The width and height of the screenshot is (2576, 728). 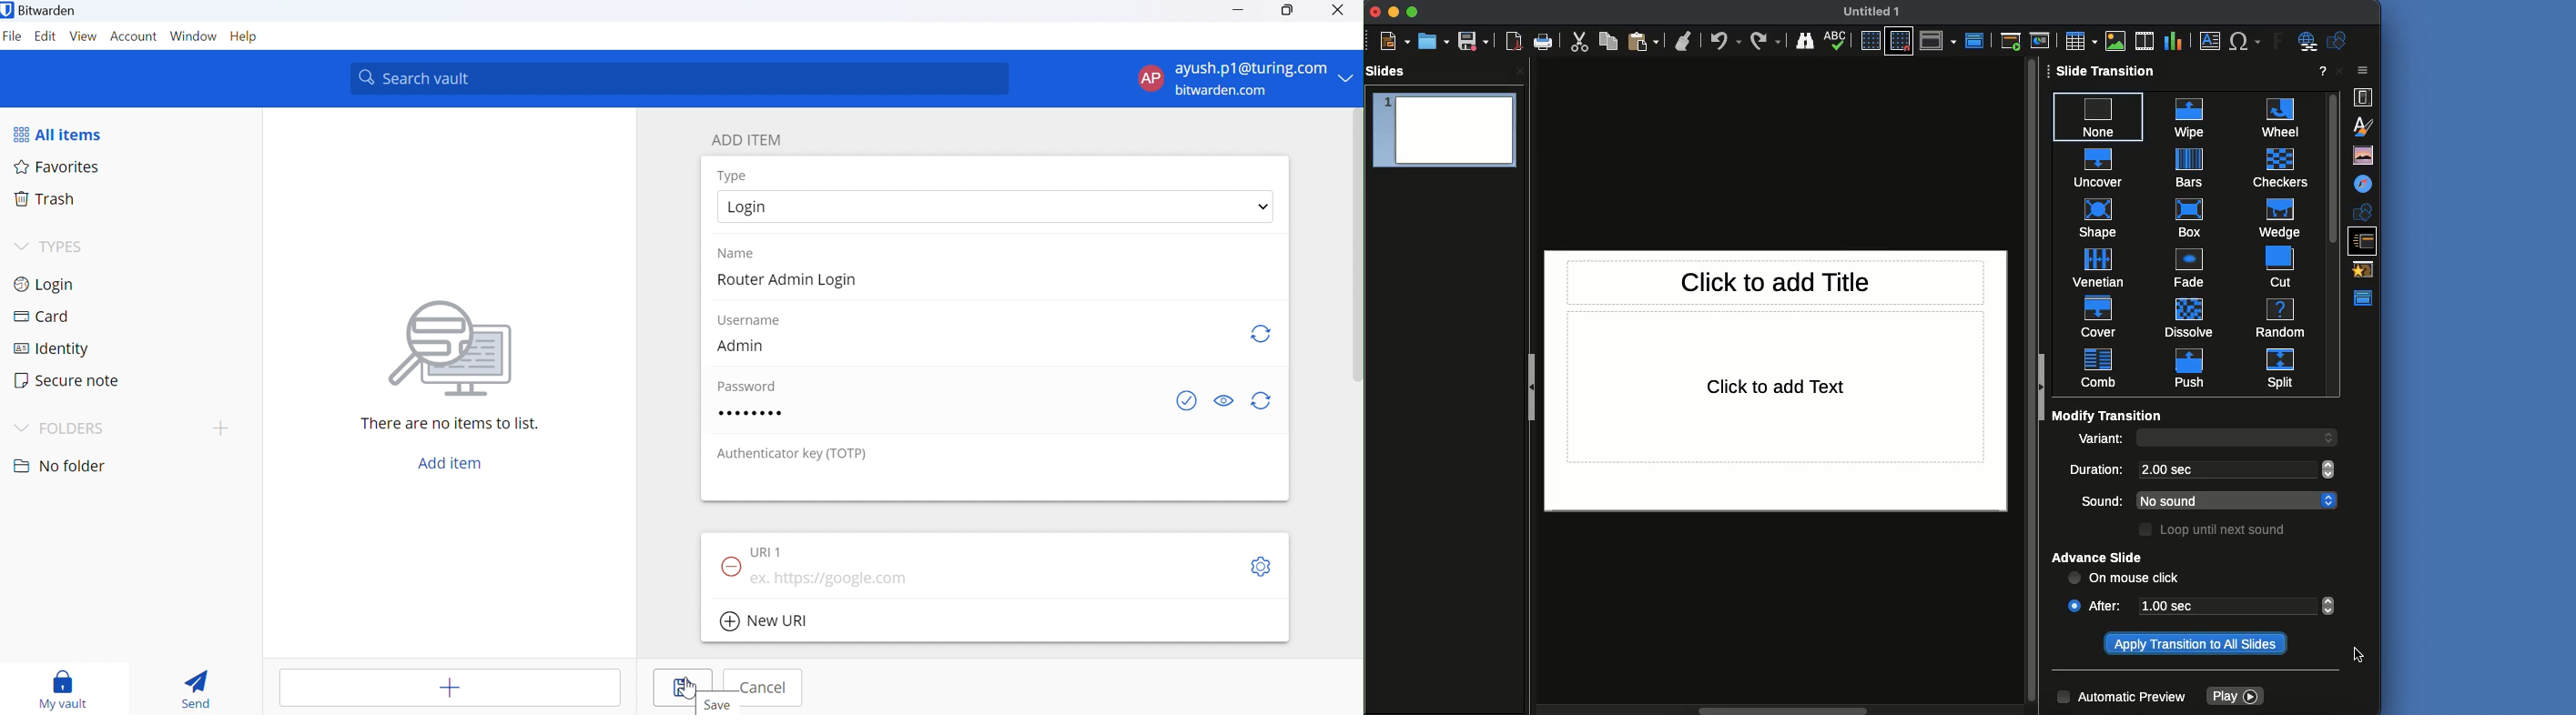 I want to click on Export as PDF, so click(x=1515, y=42).